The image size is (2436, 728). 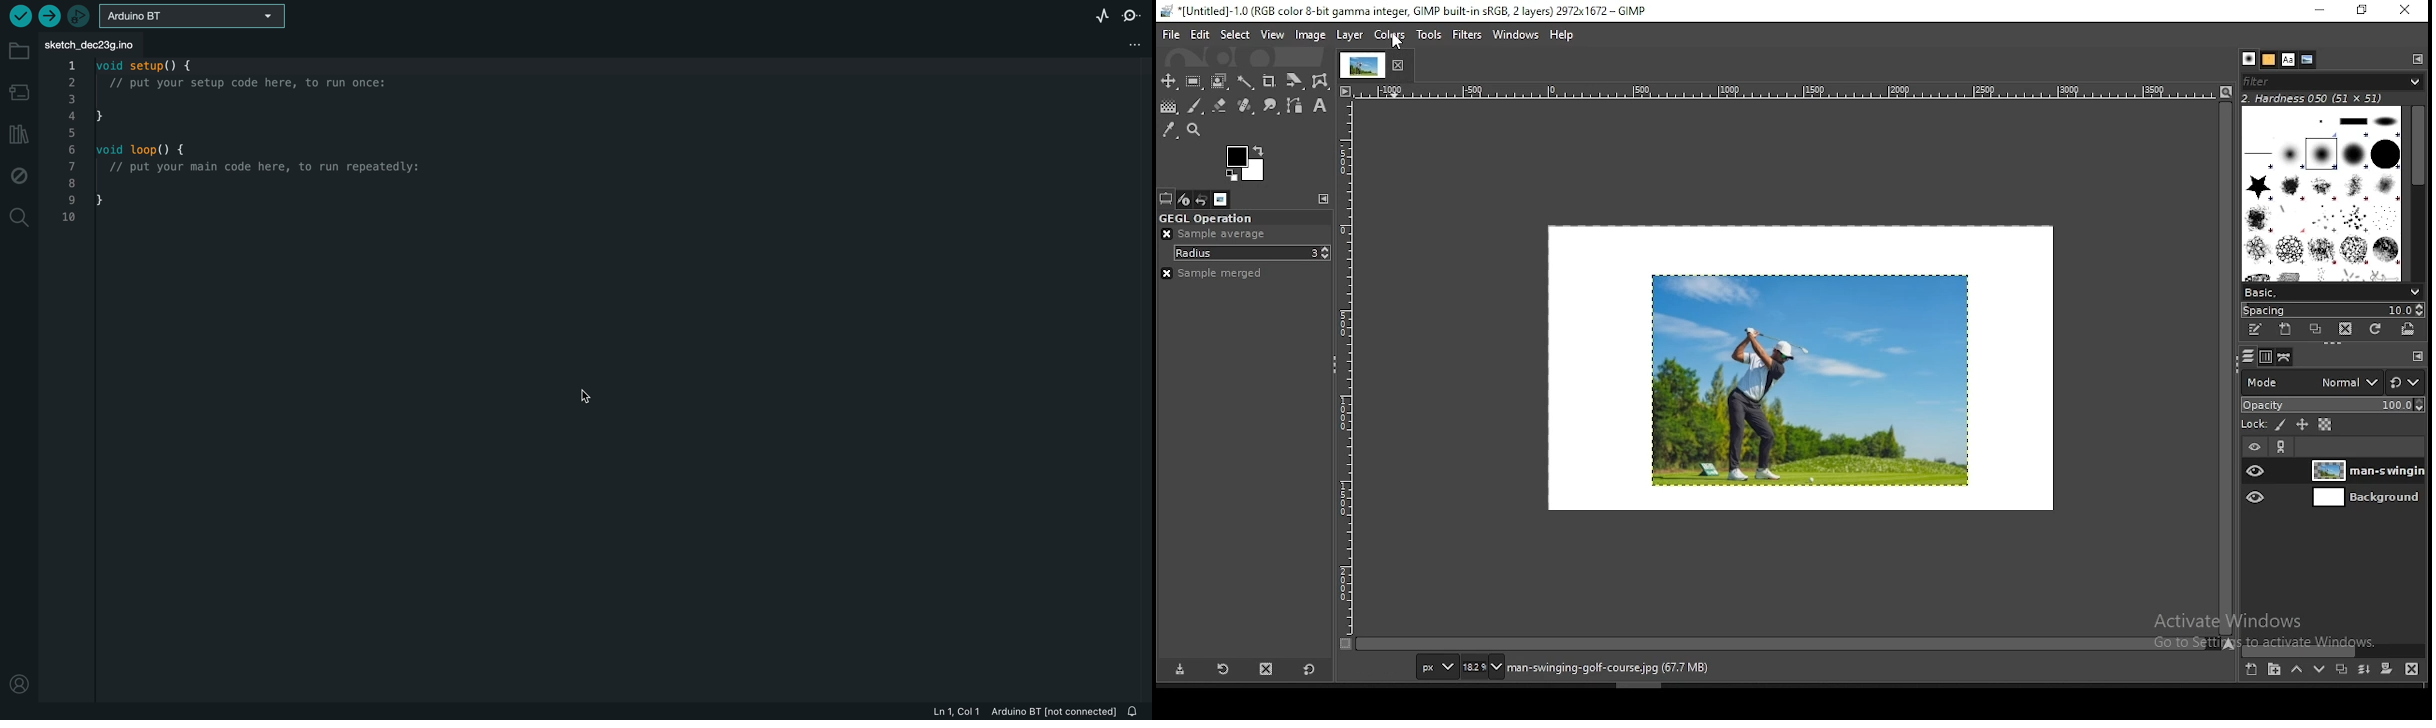 What do you see at coordinates (2288, 358) in the screenshot?
I see `paths` at bounding box center [2288, 358].